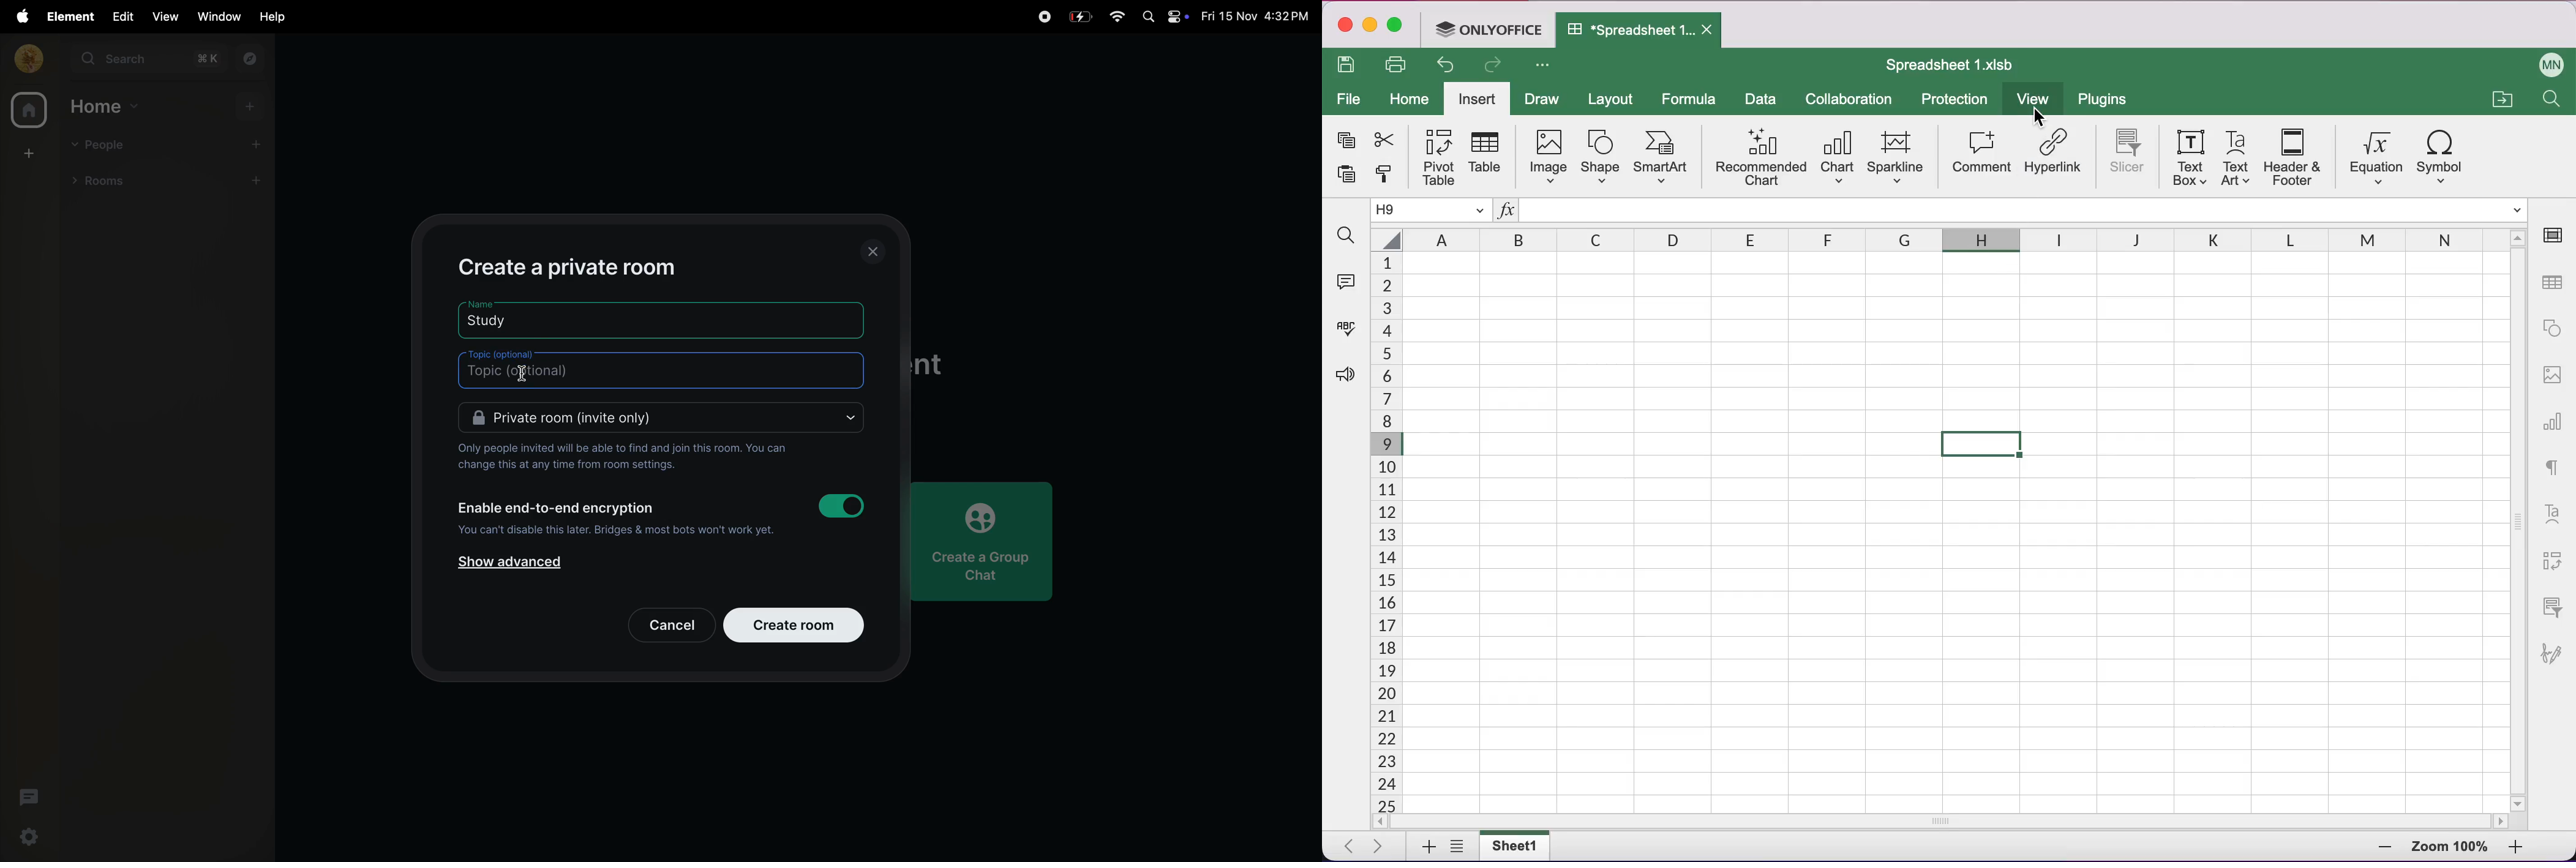 This screenshot has height=868, width=2576. What do you see at coordinates (105, 106) in the screenshot?
I see `home` at bounding box center [105, 106].